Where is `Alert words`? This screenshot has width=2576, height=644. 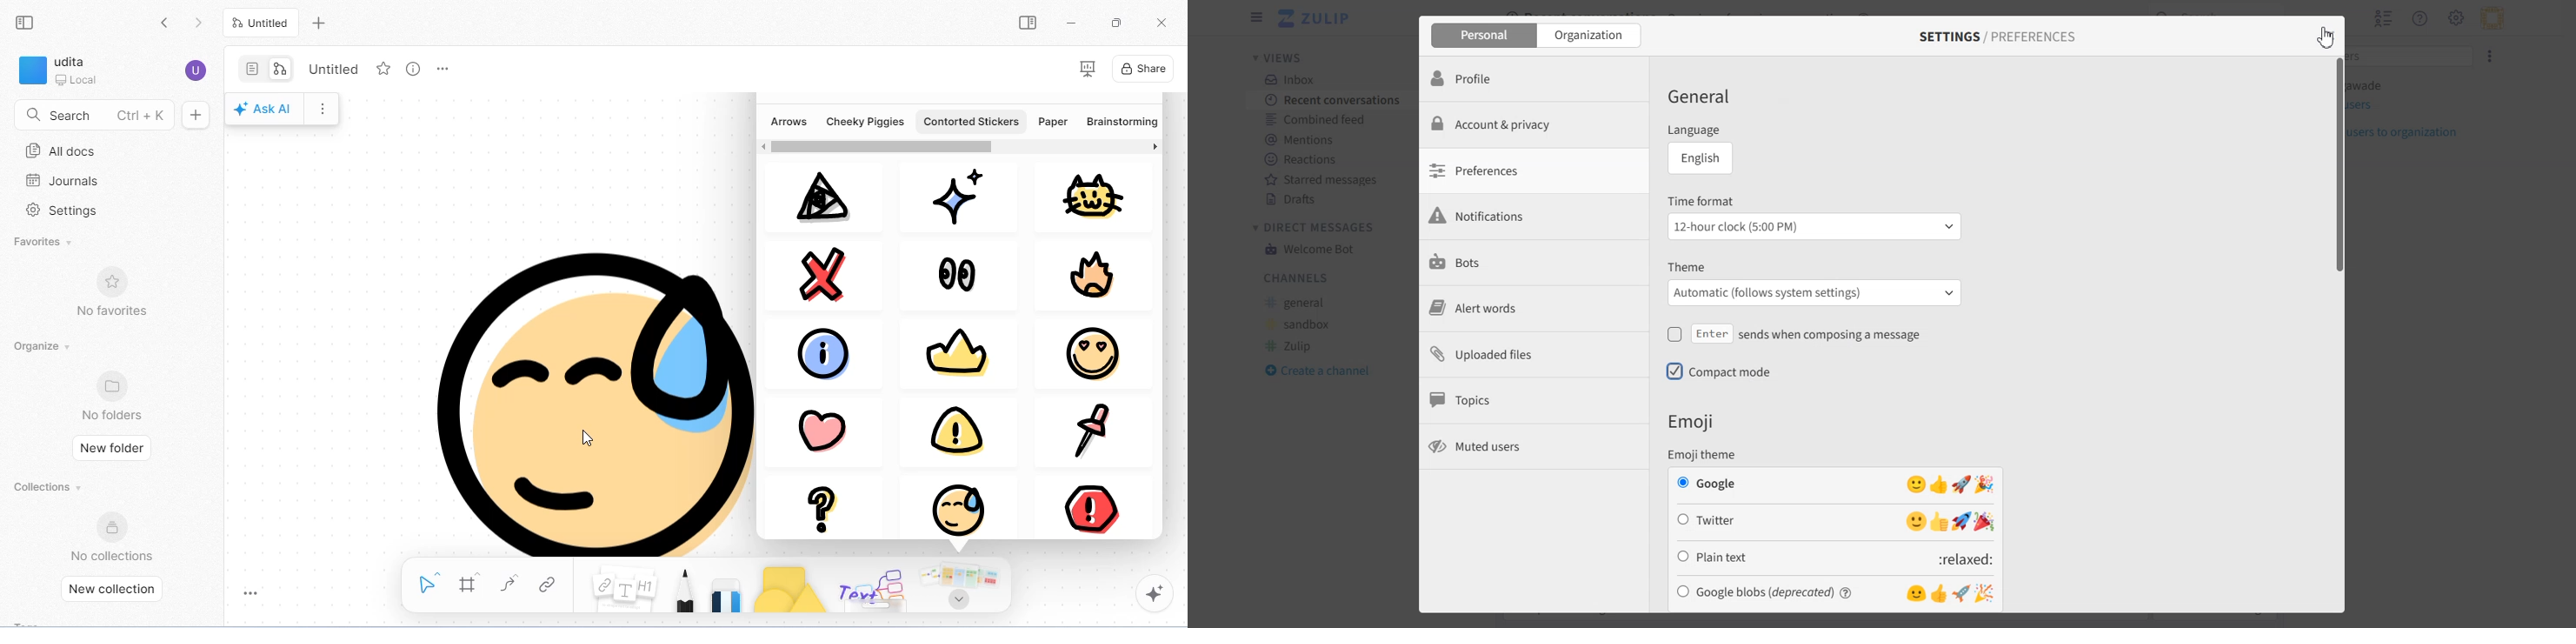 Alert words is located at coordinates (1533, 308).